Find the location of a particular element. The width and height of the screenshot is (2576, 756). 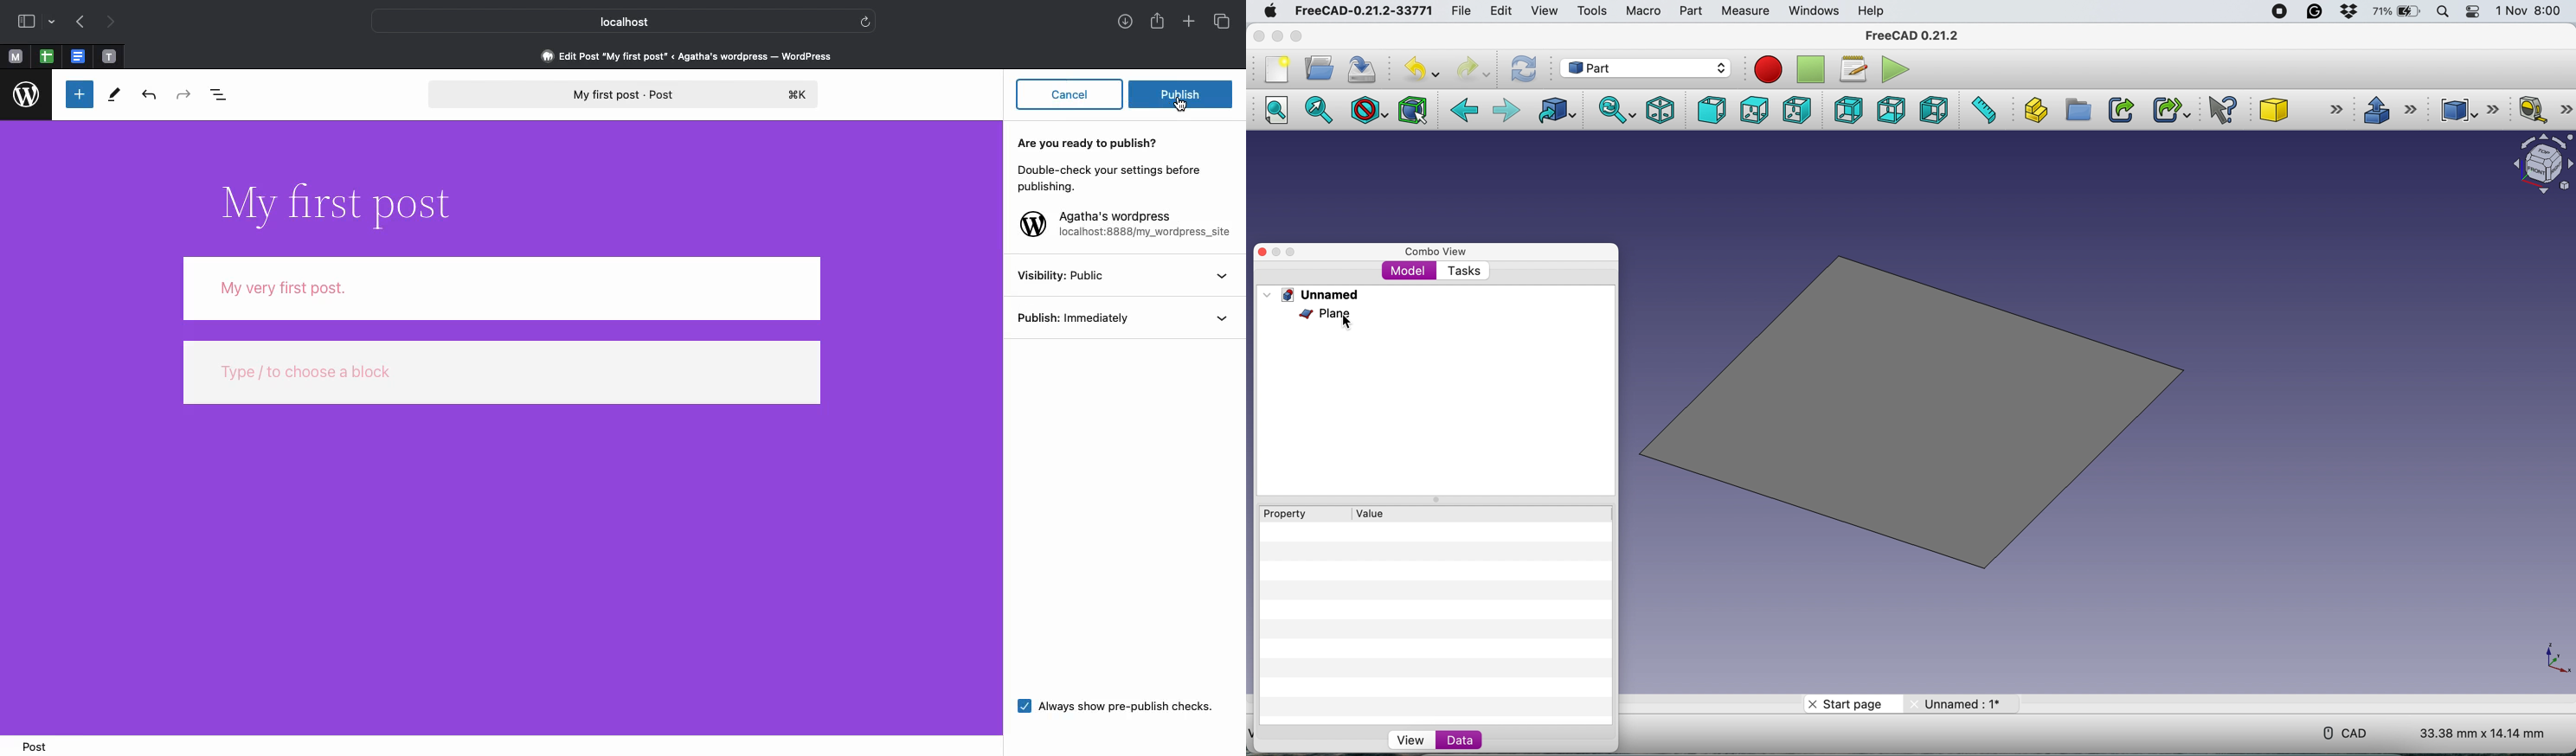

refresh is located at coordinates (1525, 70).